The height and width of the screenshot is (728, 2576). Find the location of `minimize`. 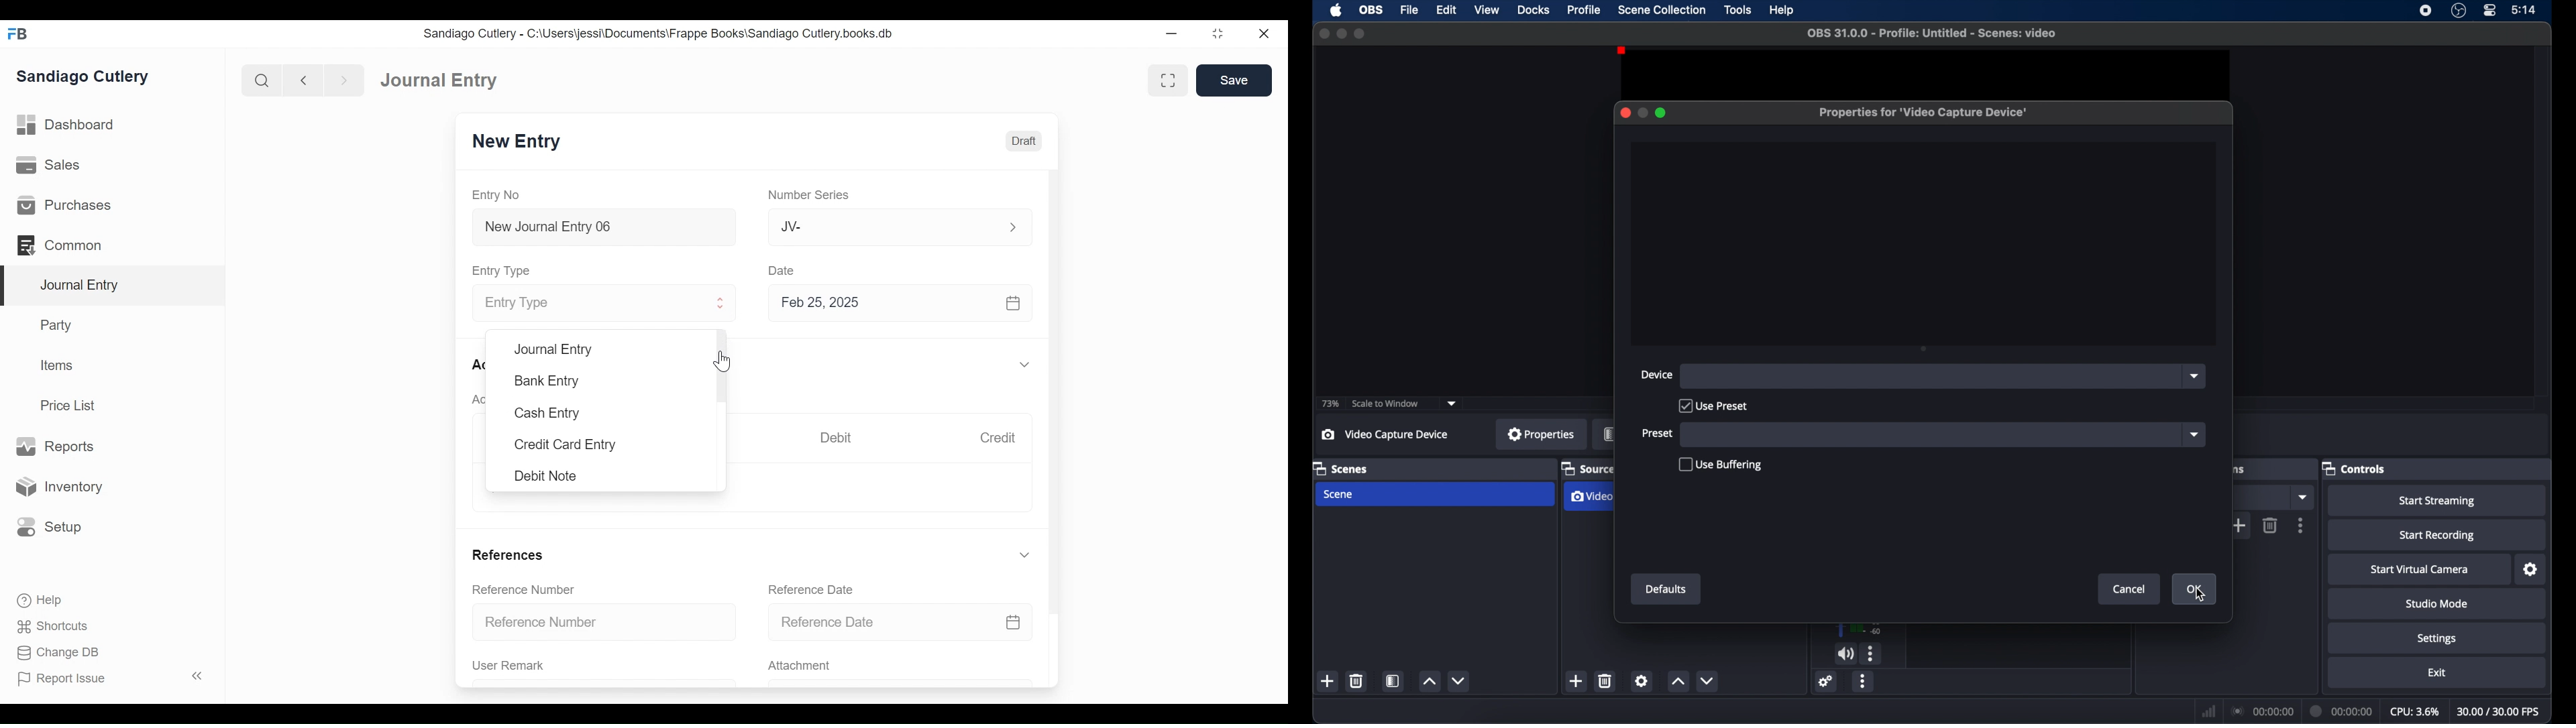

minimize is located at coordinates (1172, 33).